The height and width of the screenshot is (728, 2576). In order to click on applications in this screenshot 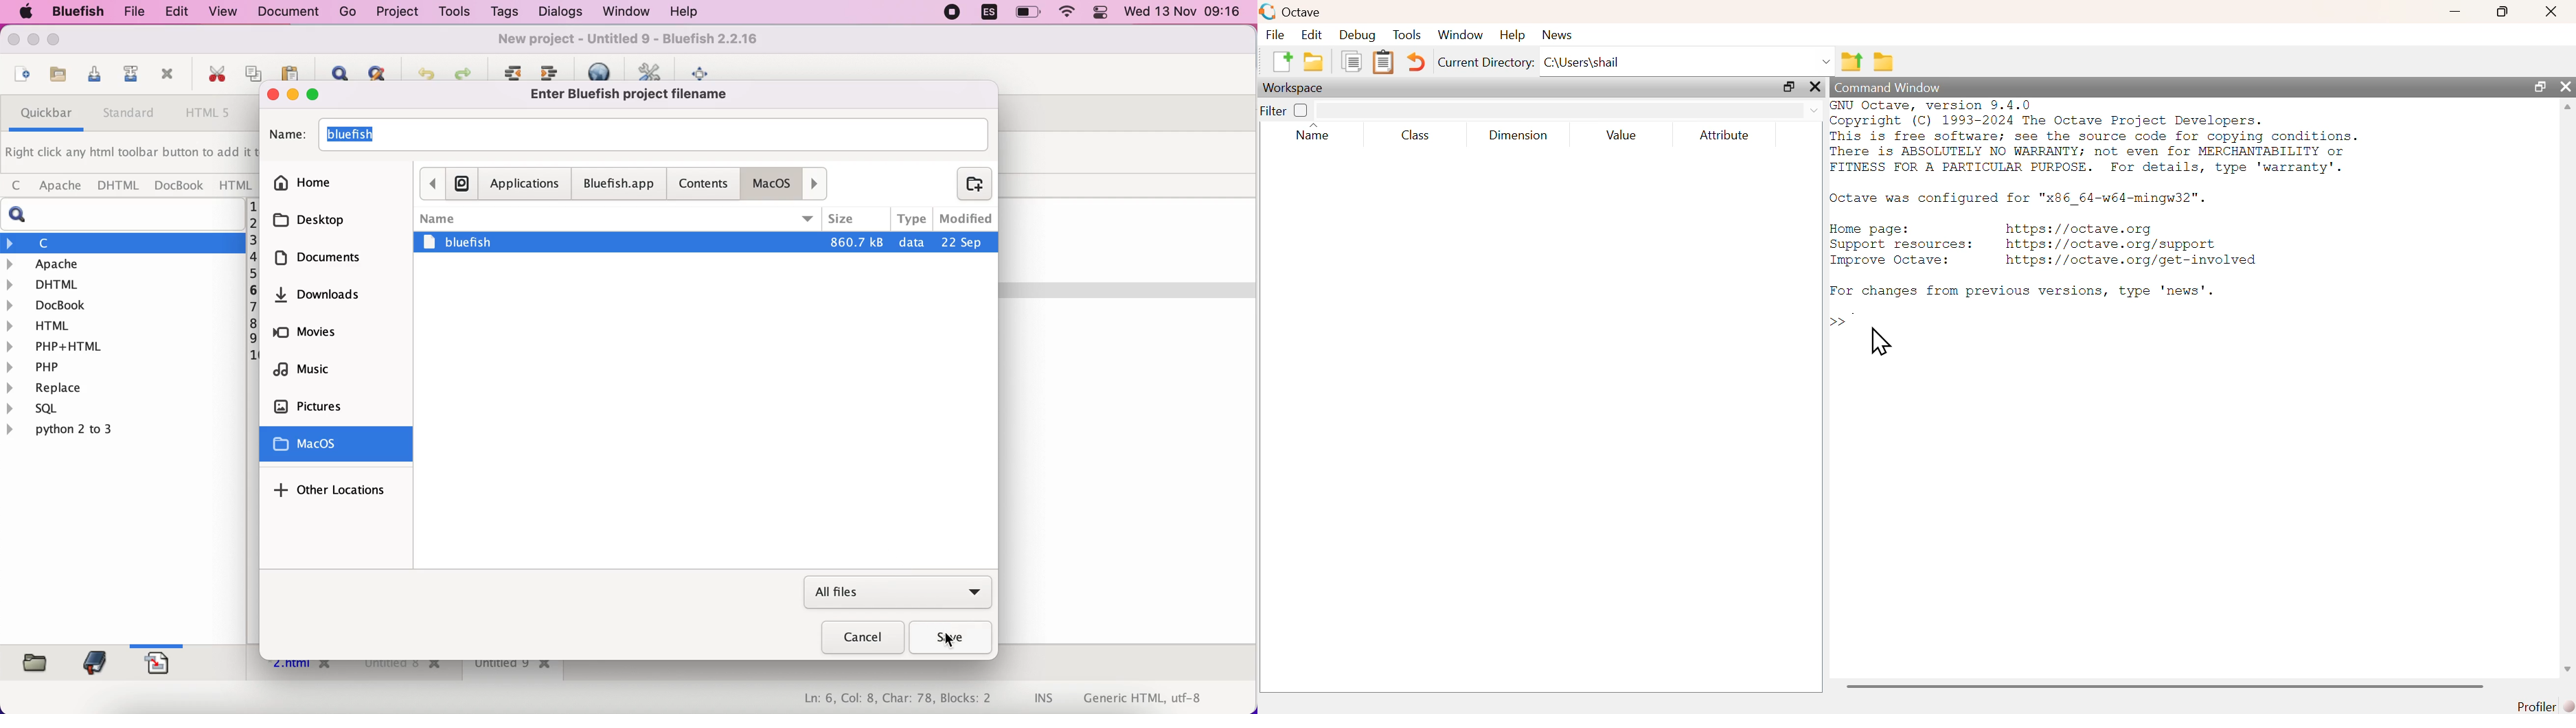, I will do `click(525, 184)`.